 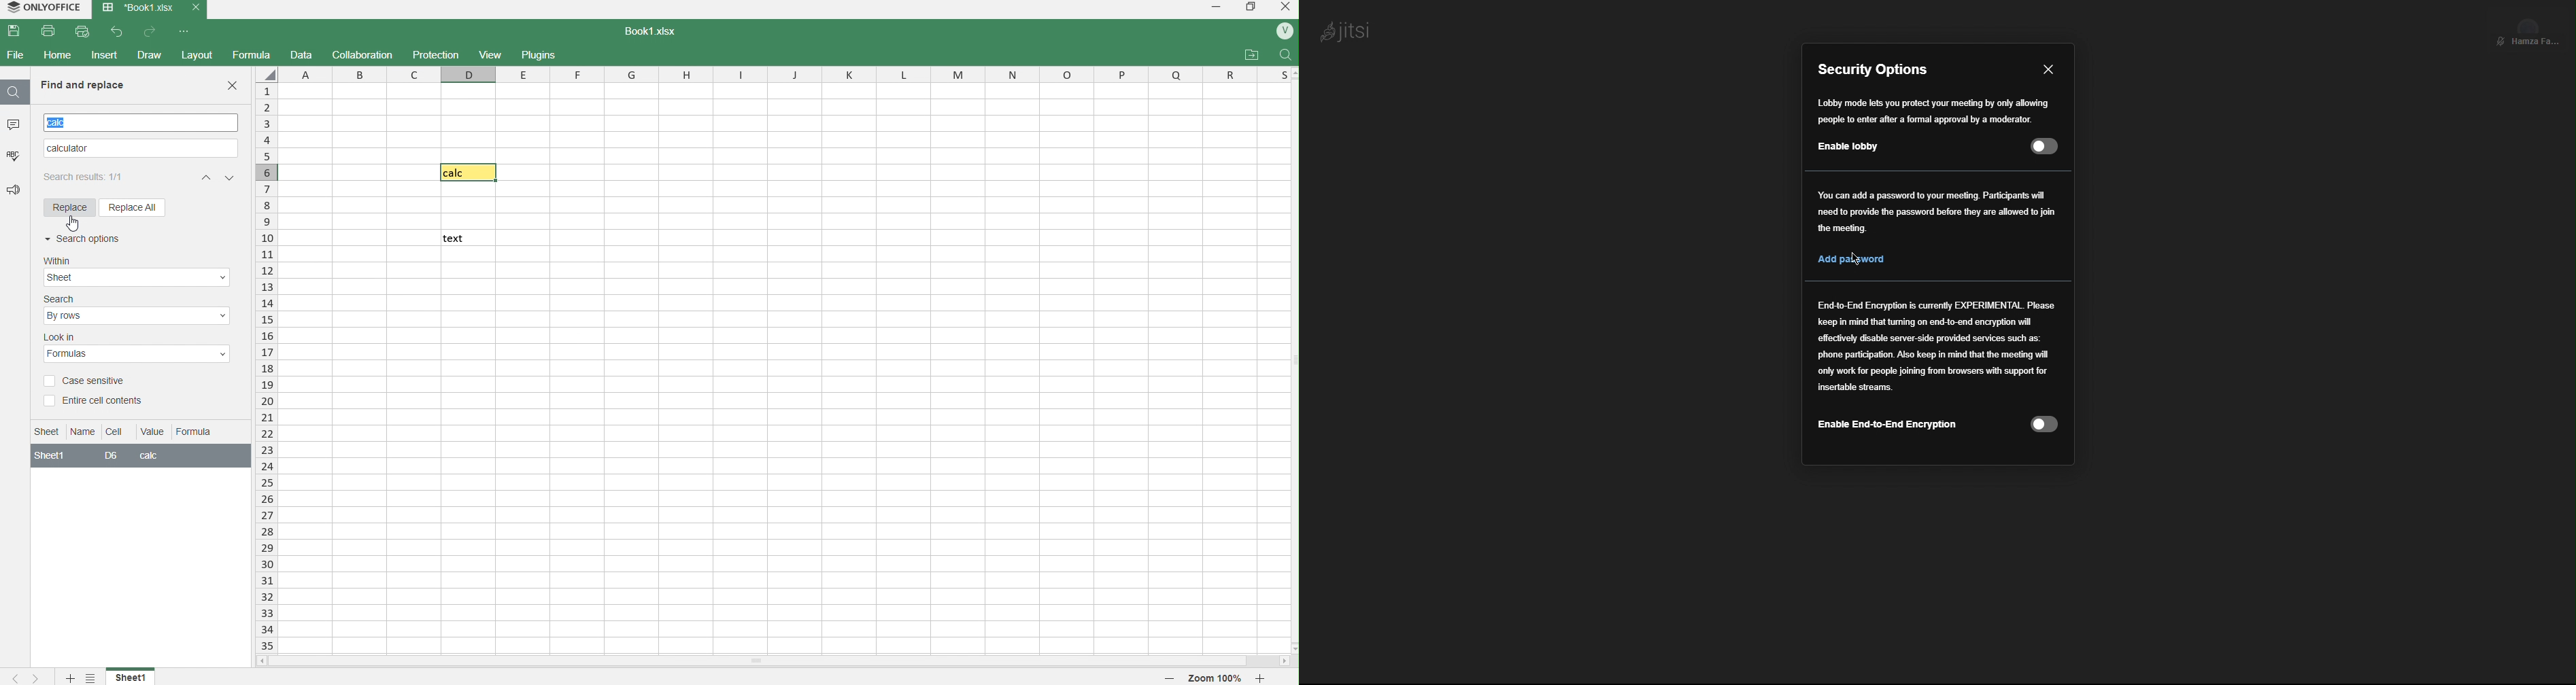 What do you see at coordinates (786, 74) in the screenshot?
I see `columns` at bounding box center [786, 74].